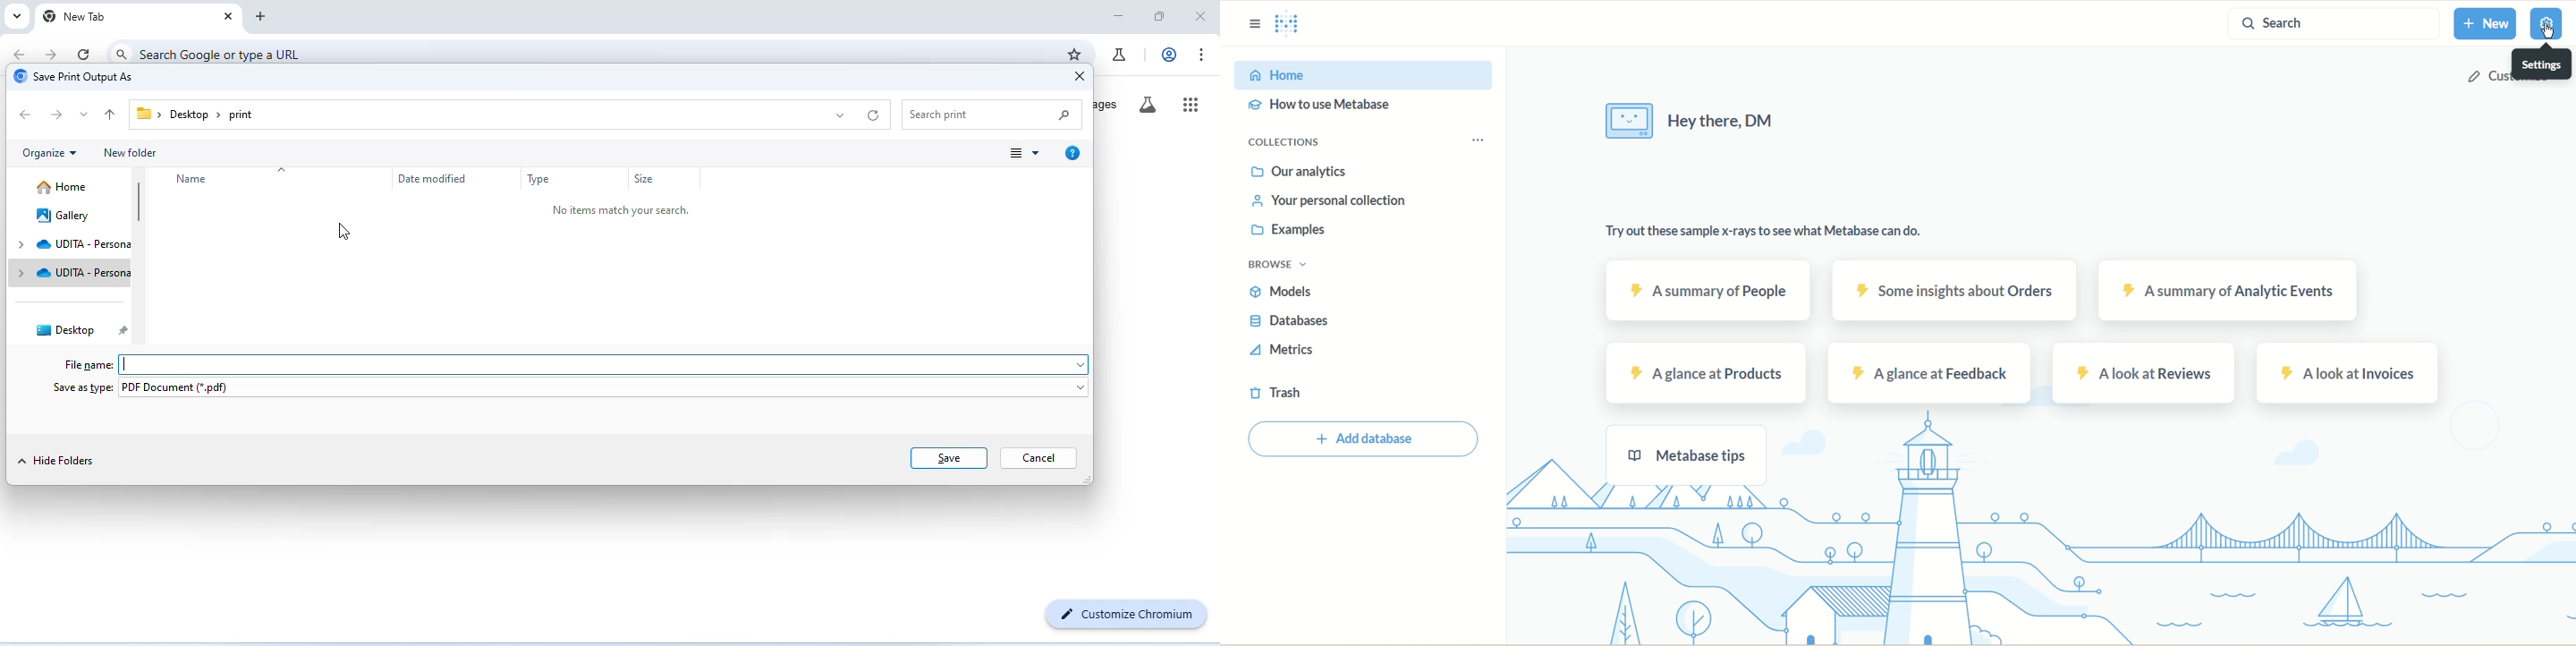  What do you see at coordinates (607, 363) in the screenshot?
I see `space for typing file name` at bounding box center [607, 363].